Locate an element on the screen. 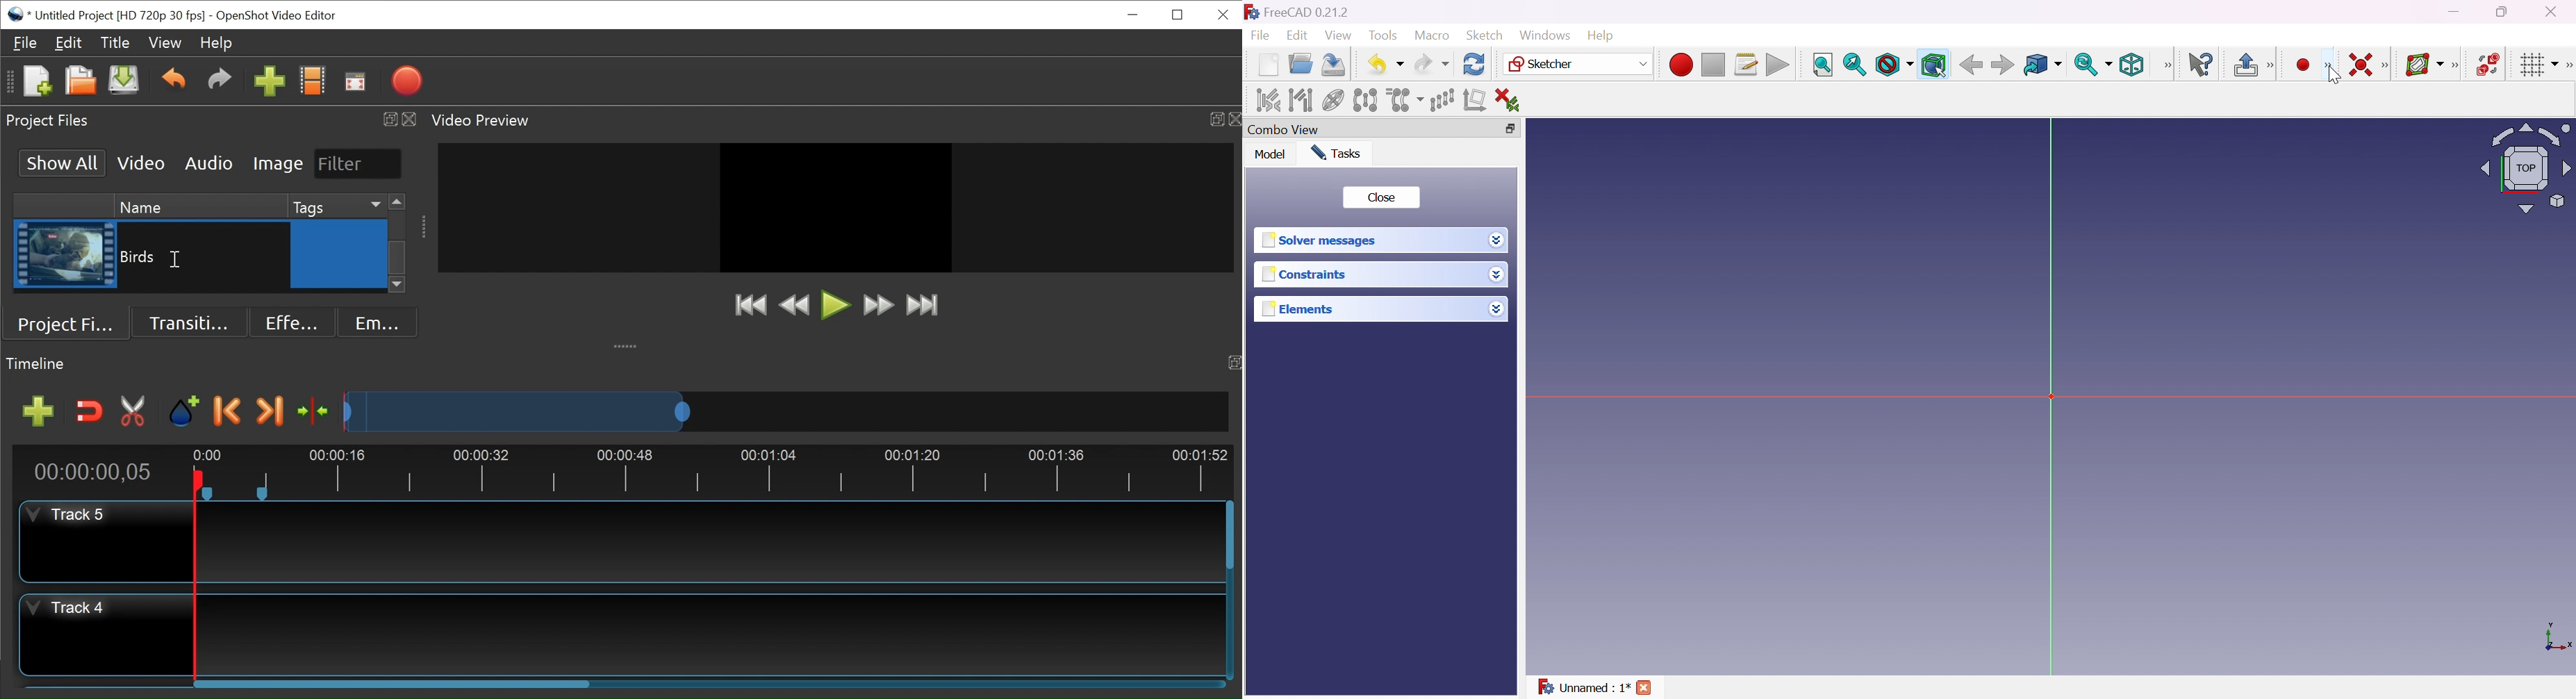 This screenshot has width=2576, height=700. Go to linked object is located at coordinates (2042, 66).